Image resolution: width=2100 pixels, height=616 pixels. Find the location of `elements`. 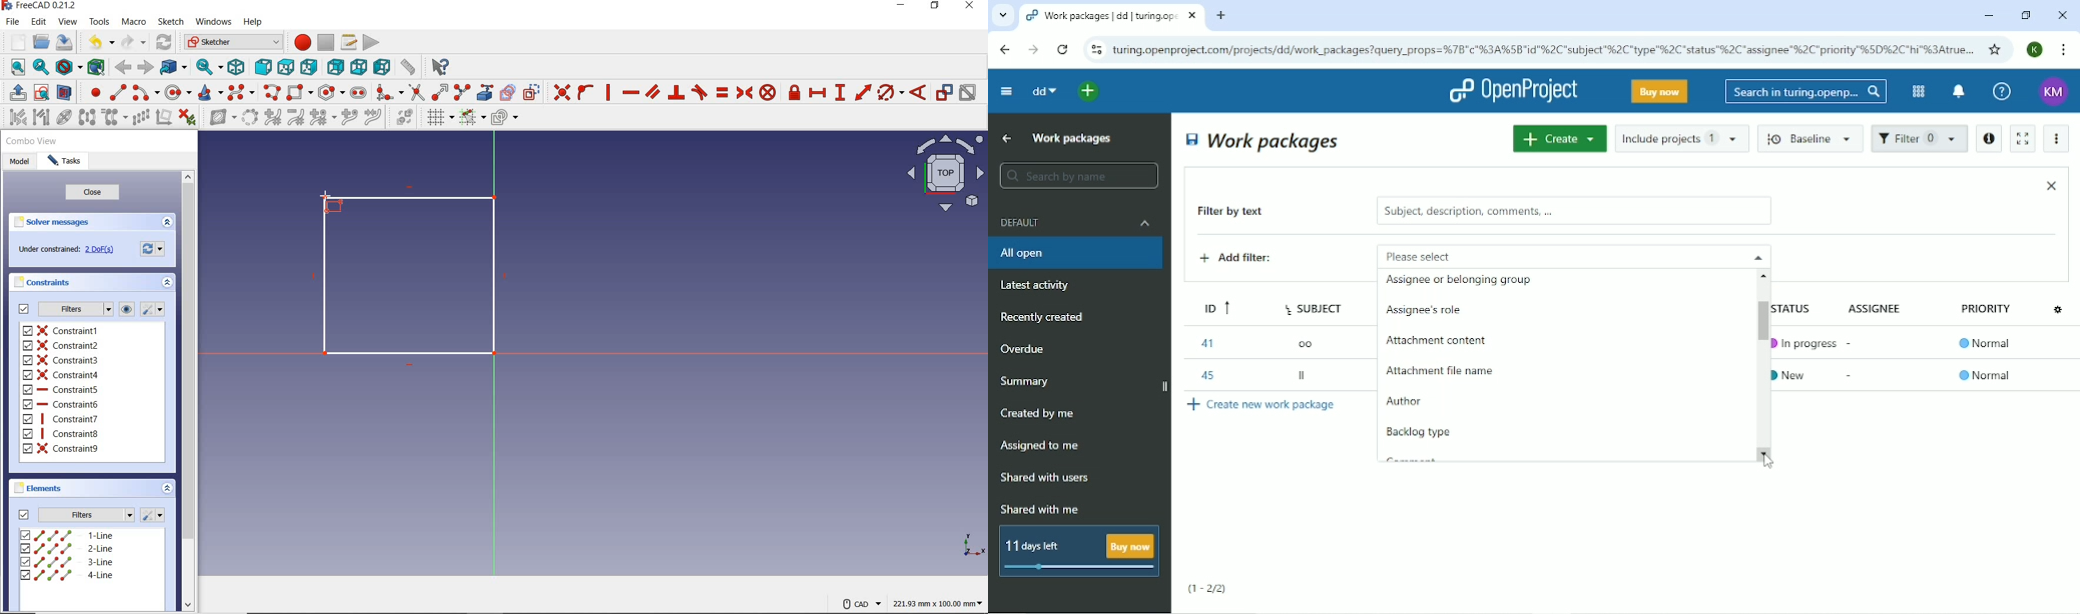

elements is located at coordinates (59, 489).